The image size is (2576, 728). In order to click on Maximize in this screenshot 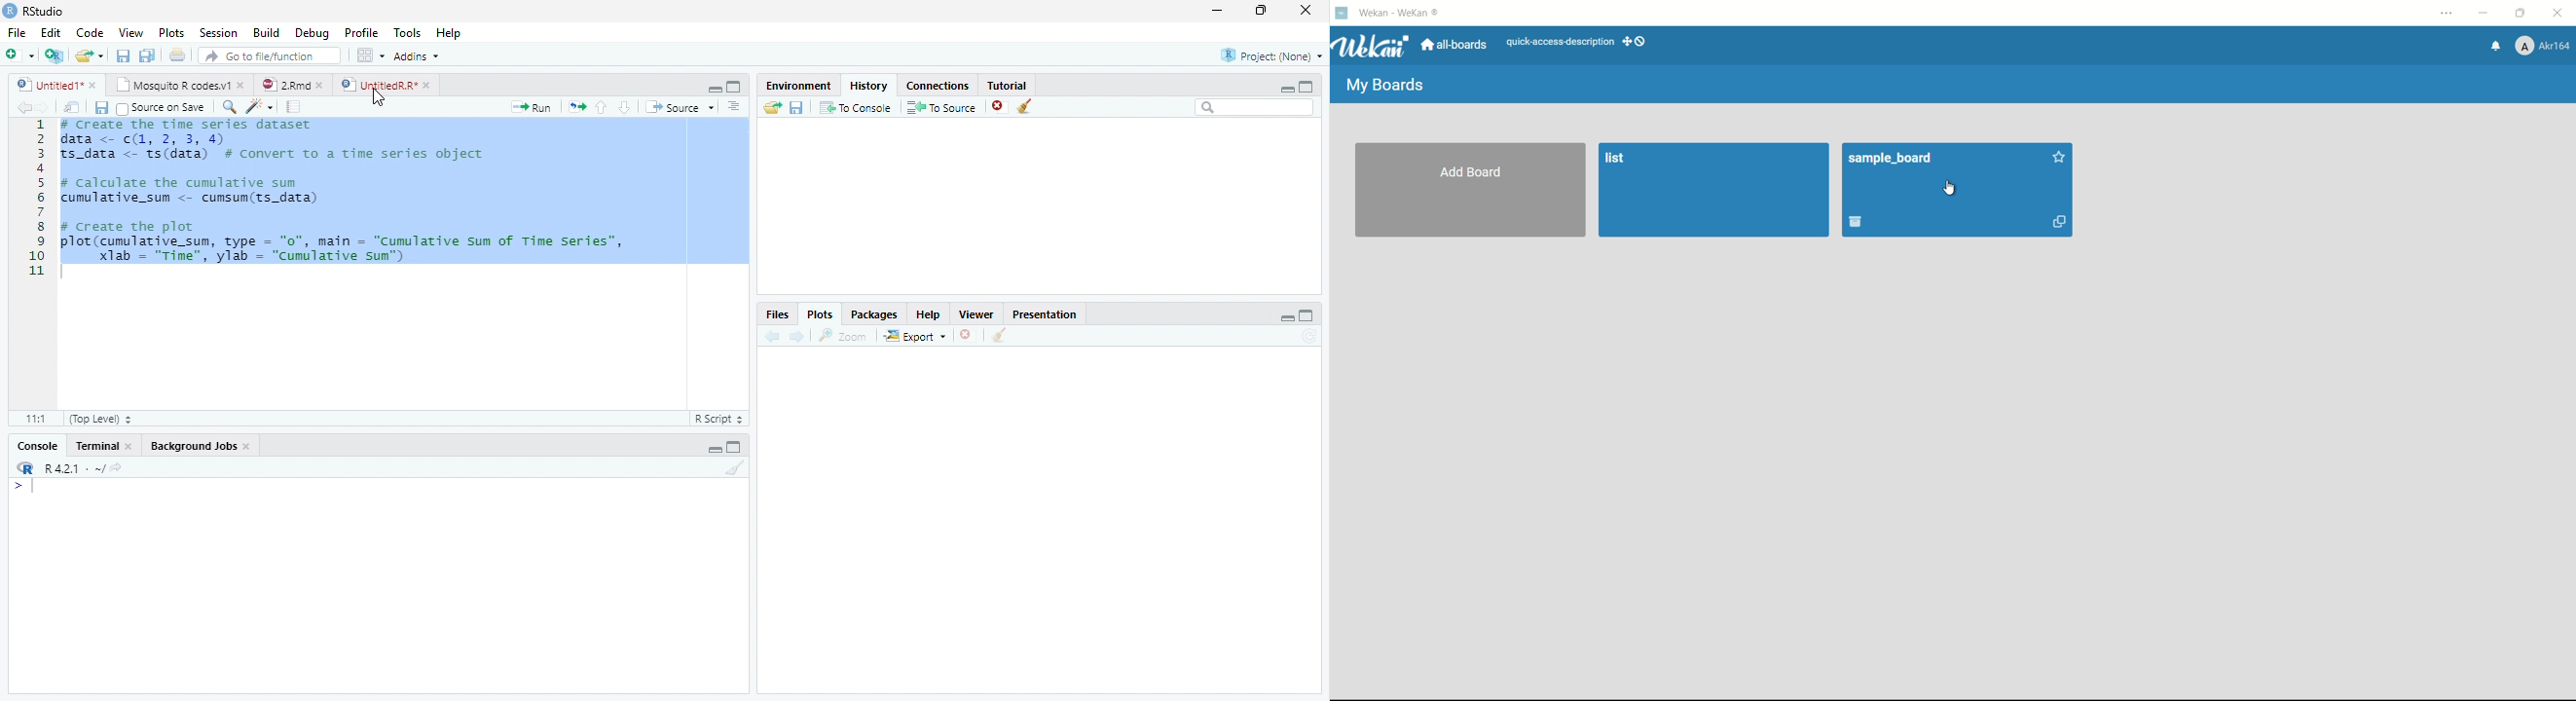, I will do `click(1306, 88)`.